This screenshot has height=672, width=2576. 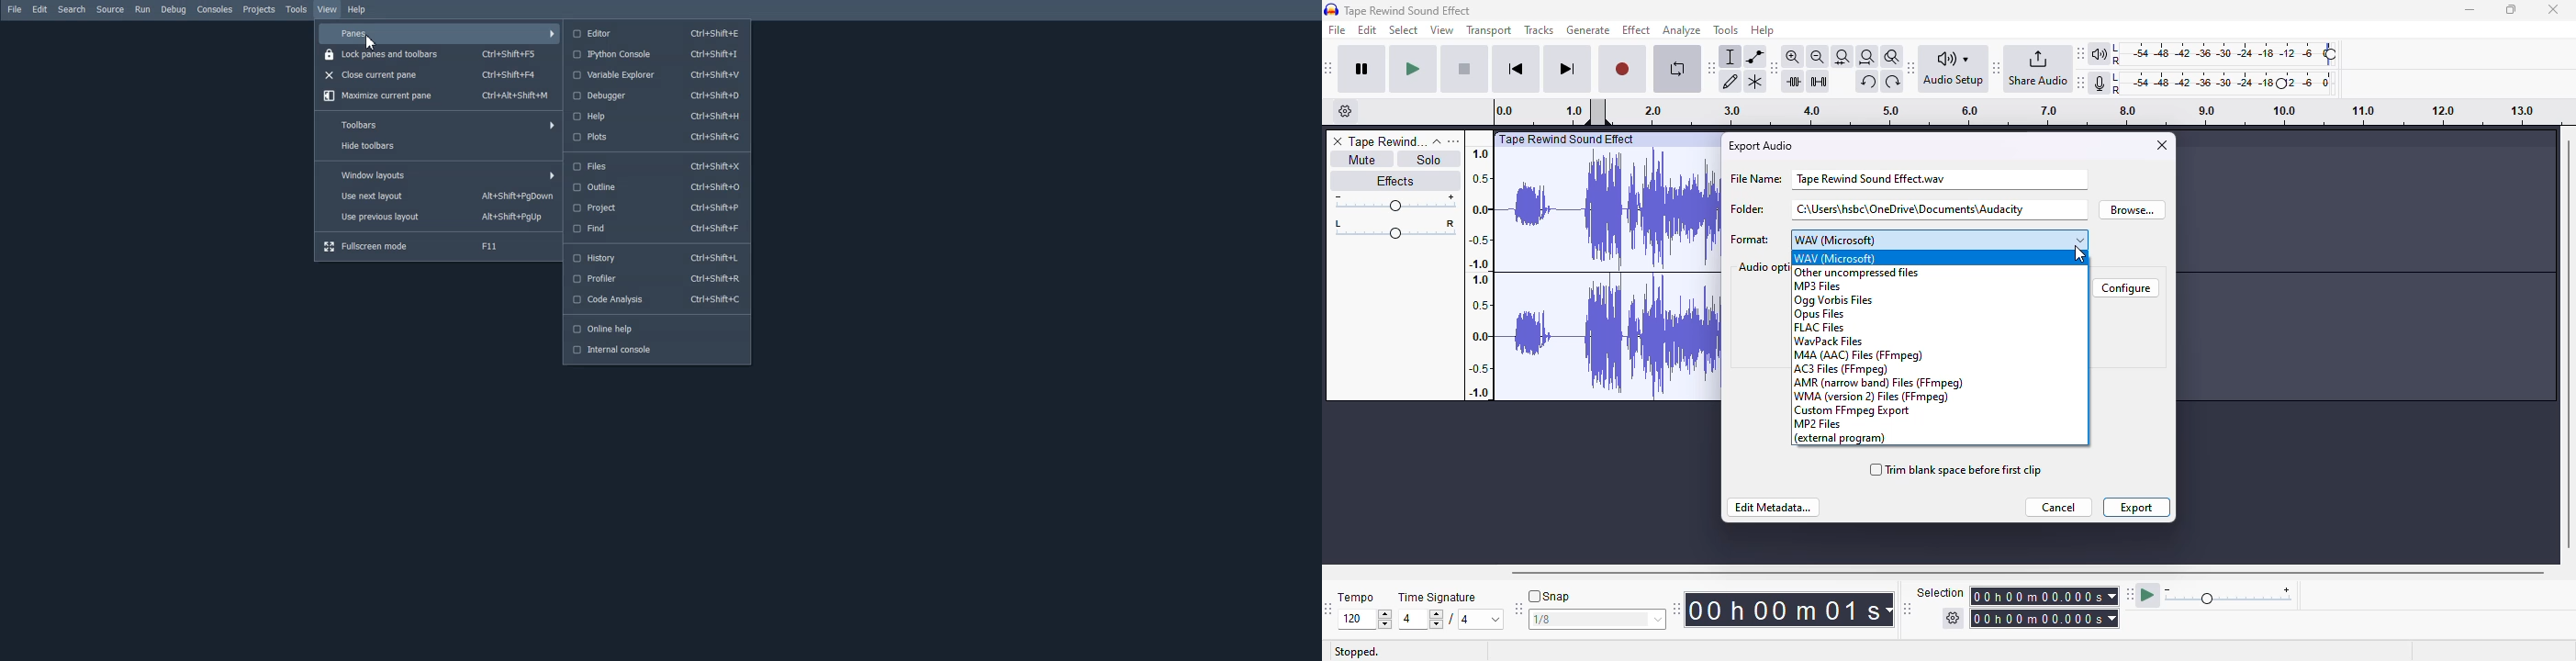 What do you see at coordinates (1683, 30) in the screenshot?
I see `analyze` at bounding box center [1683, 30].